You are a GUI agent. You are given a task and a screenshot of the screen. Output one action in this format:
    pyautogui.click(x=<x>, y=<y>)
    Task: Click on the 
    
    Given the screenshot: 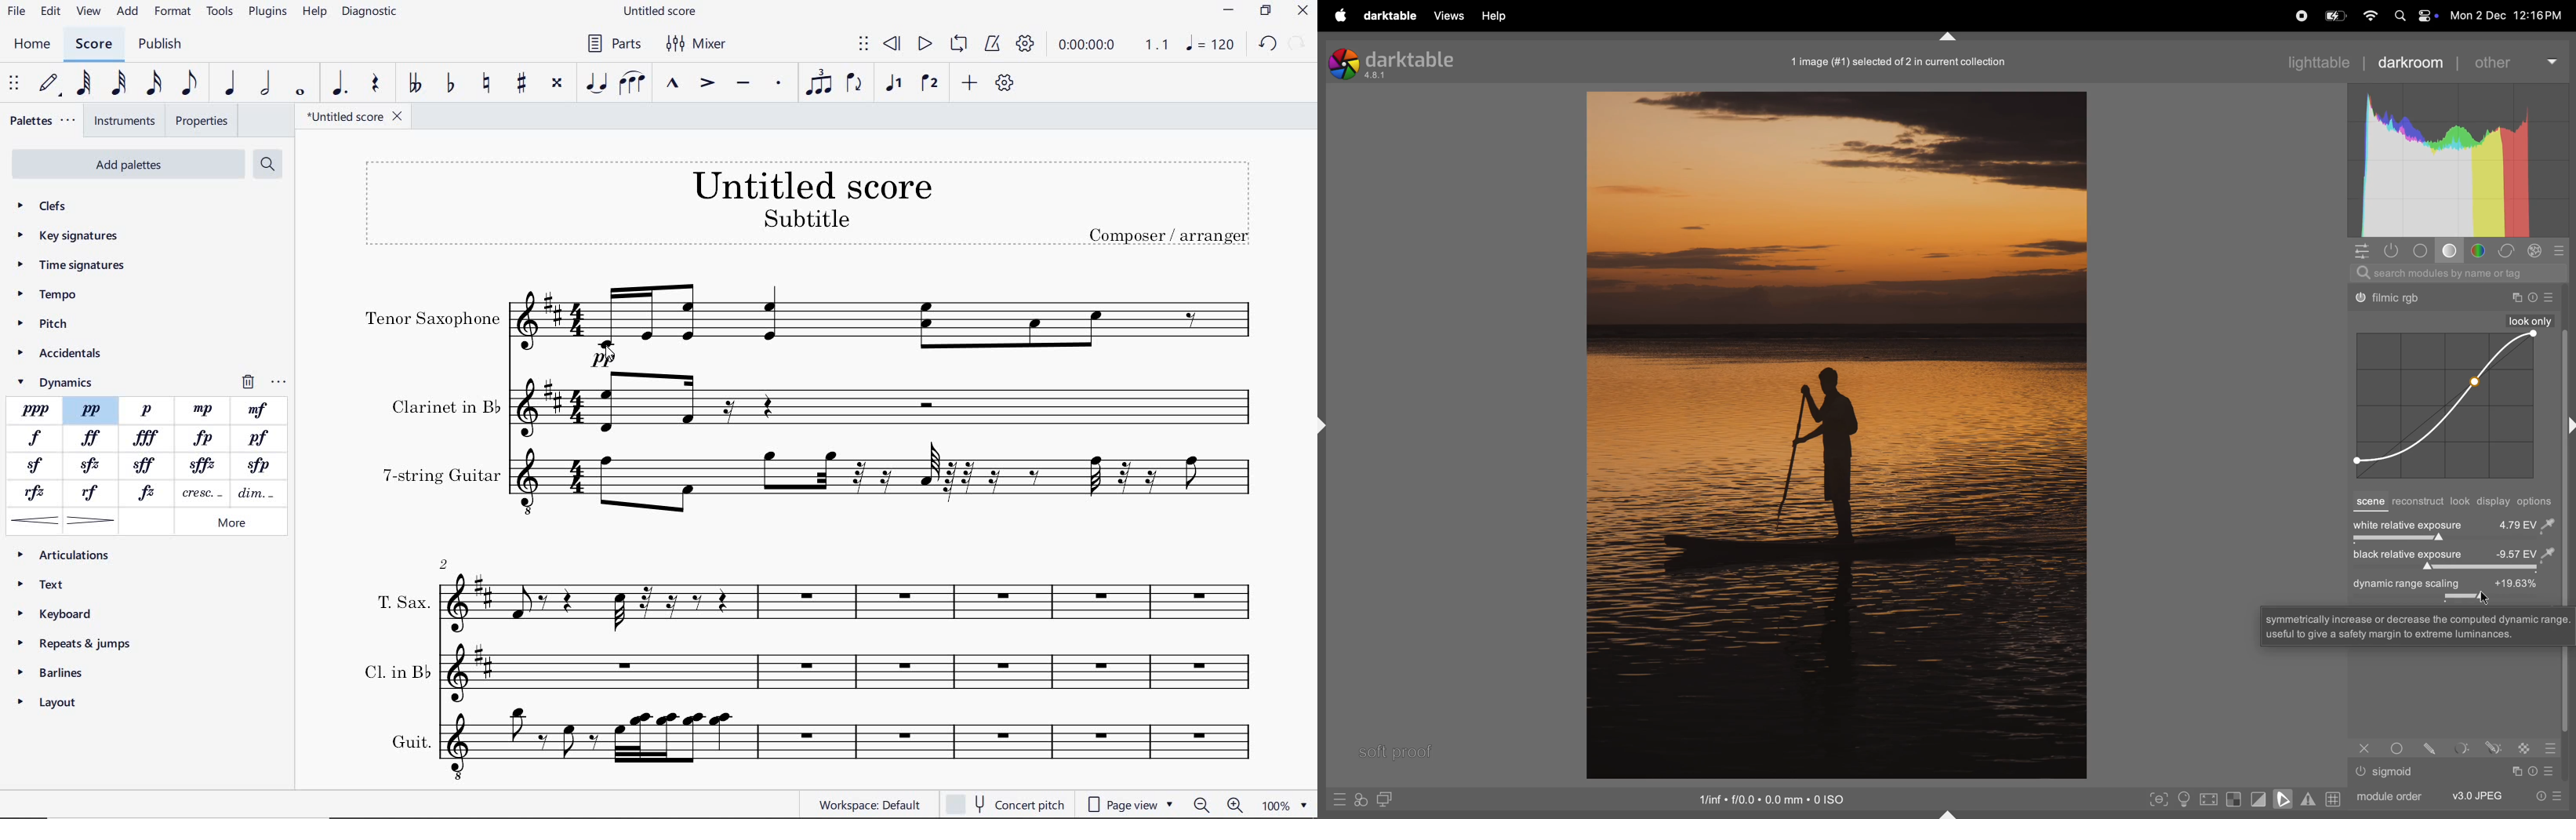 What is the action you would take?
    pyautogui.click(x=2361, y=771)
    